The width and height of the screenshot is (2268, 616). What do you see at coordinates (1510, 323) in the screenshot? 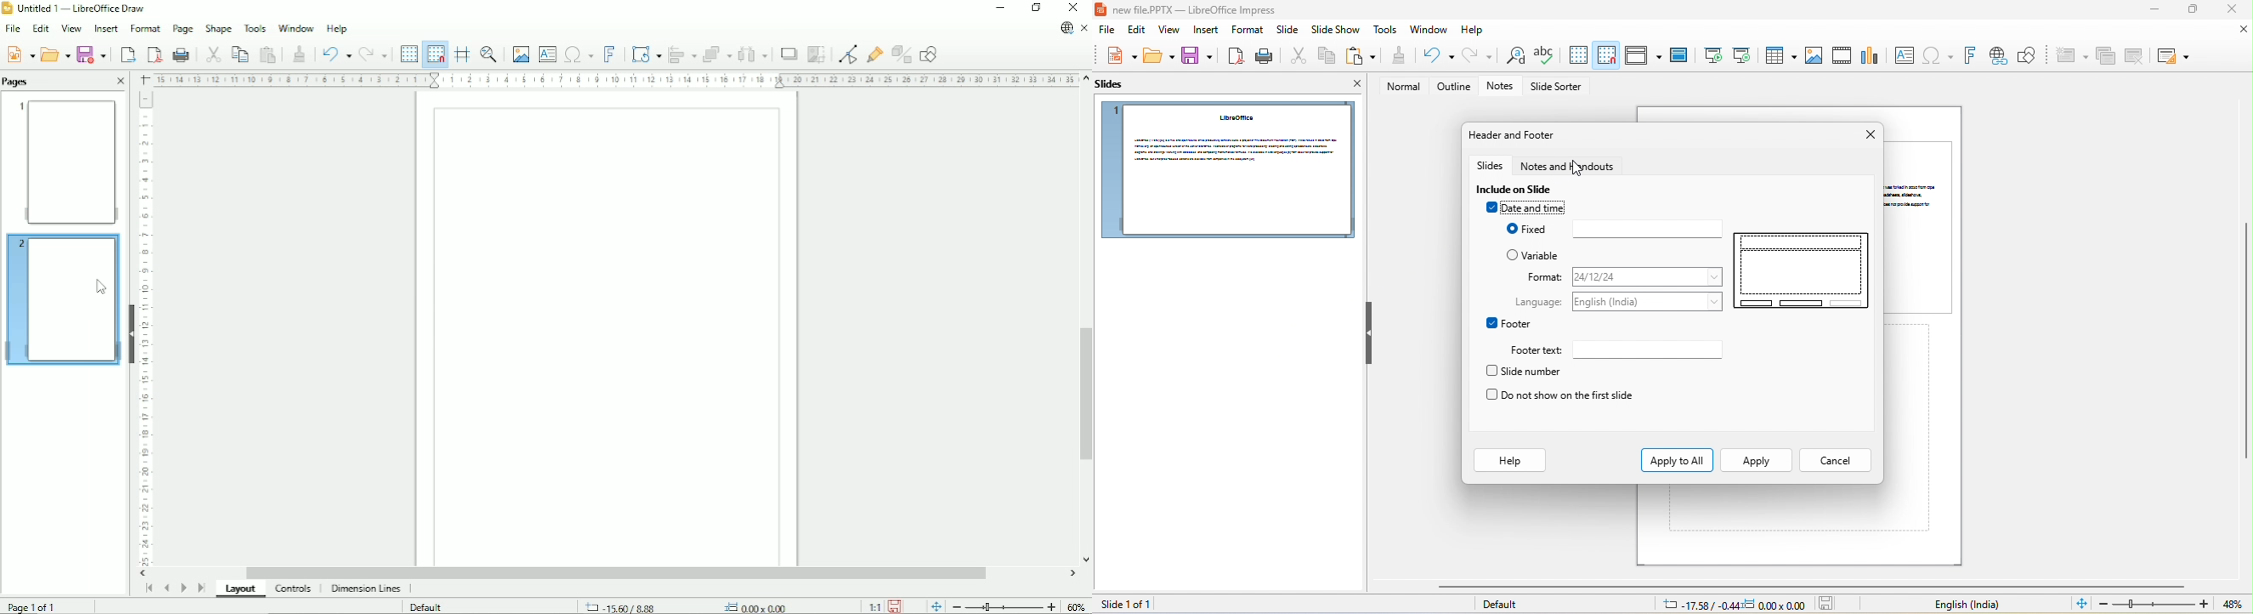
I see `footer` at bounding box center [1510, 323].